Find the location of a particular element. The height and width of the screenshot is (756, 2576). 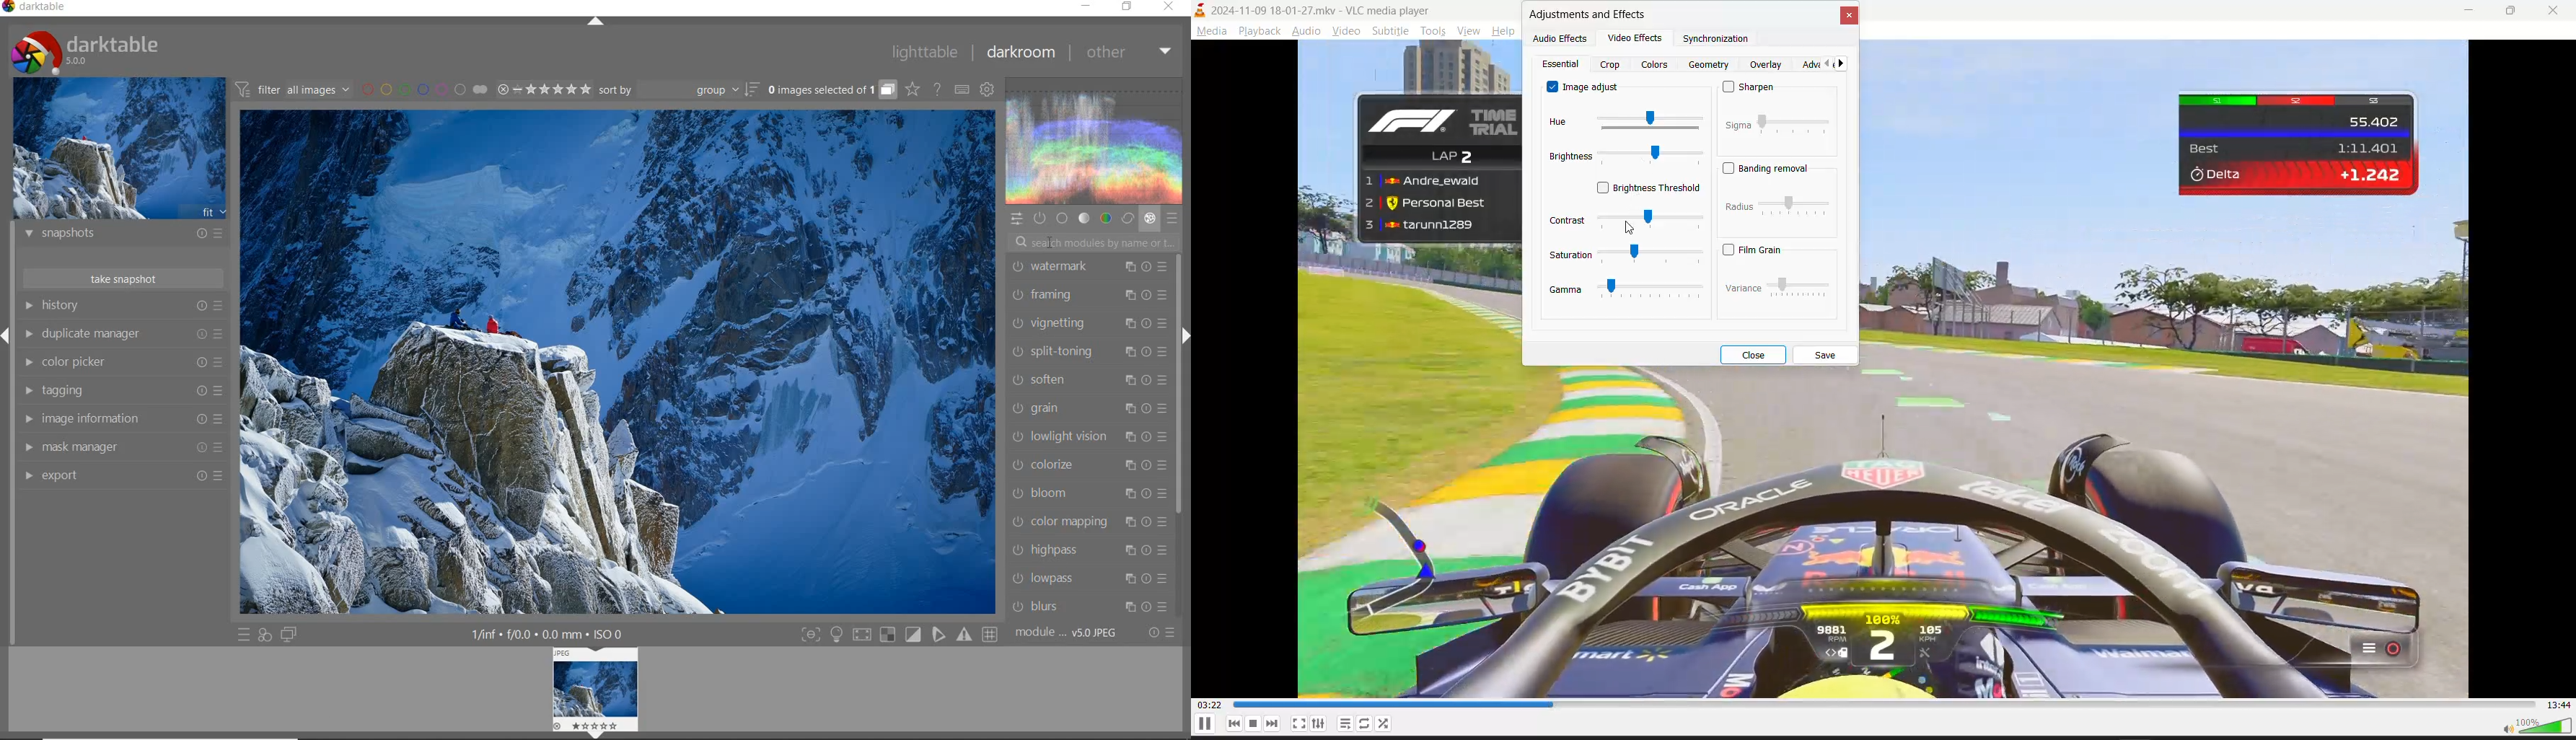

adjustment and effects is located at coordinates (1592, 15).